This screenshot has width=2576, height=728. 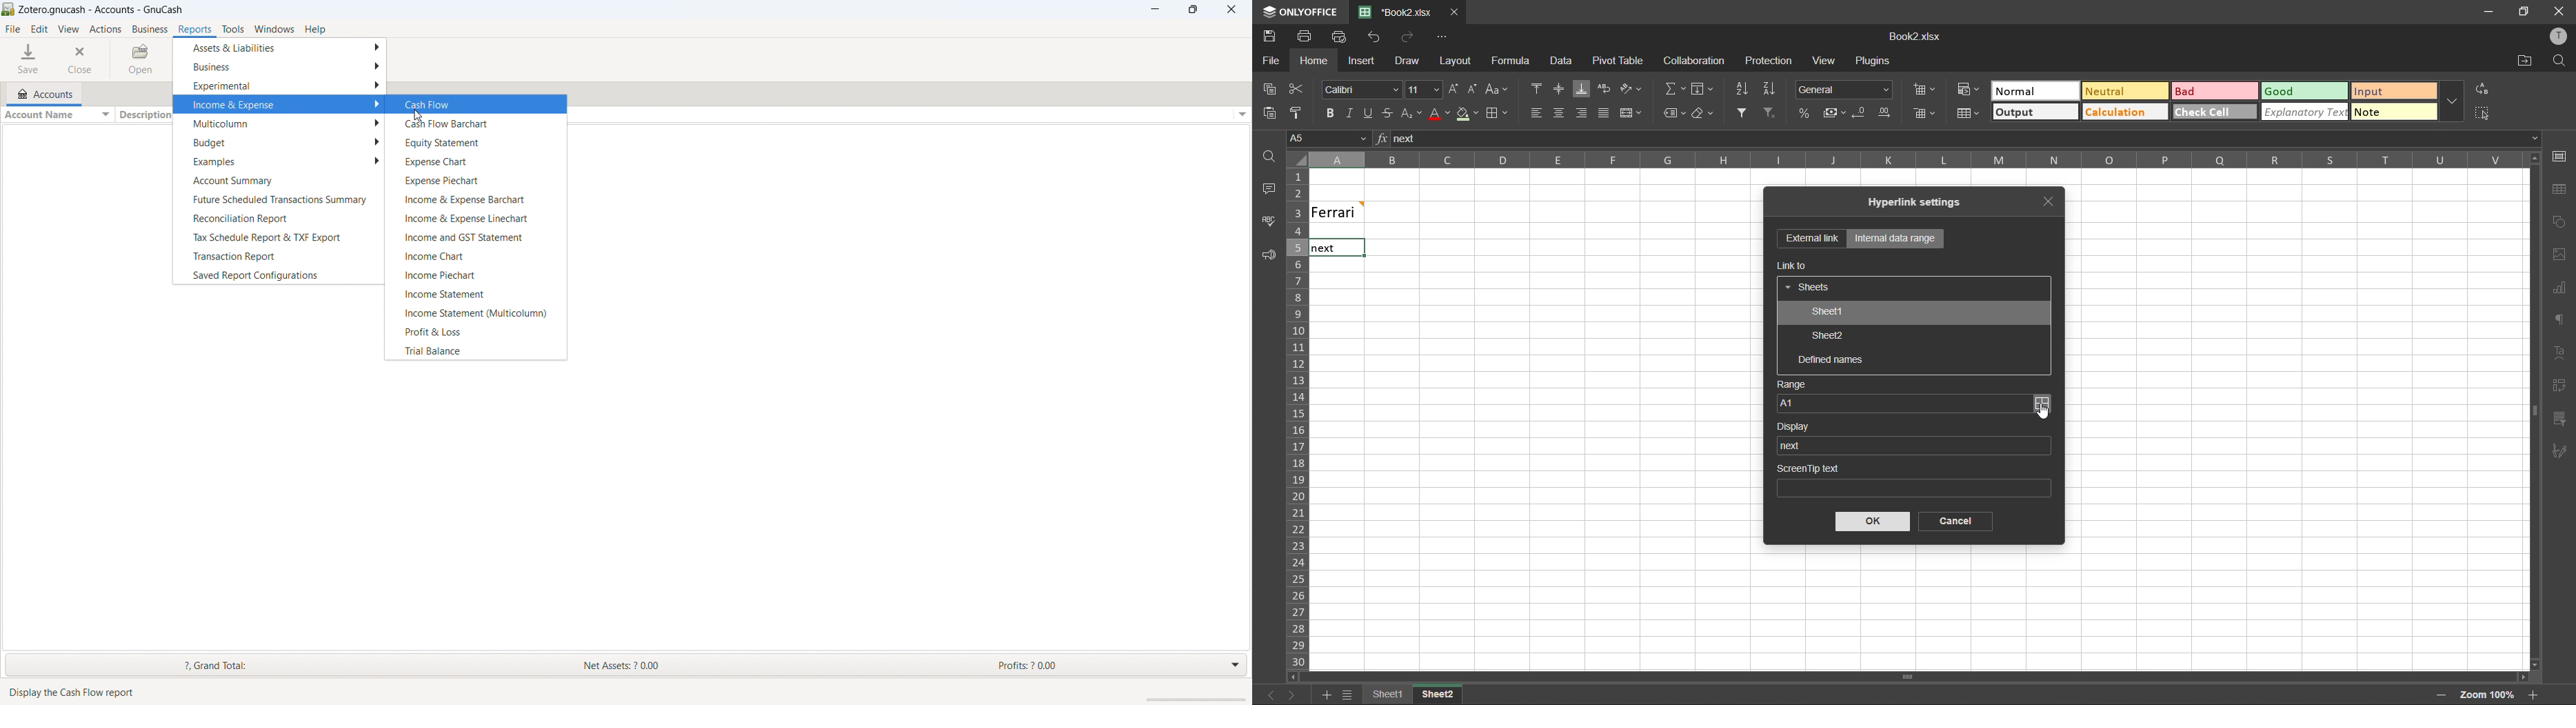 What do you see at coordinates (2024, 90) in the screenshot?
I see `normal` at bounding box center [2024, 90].